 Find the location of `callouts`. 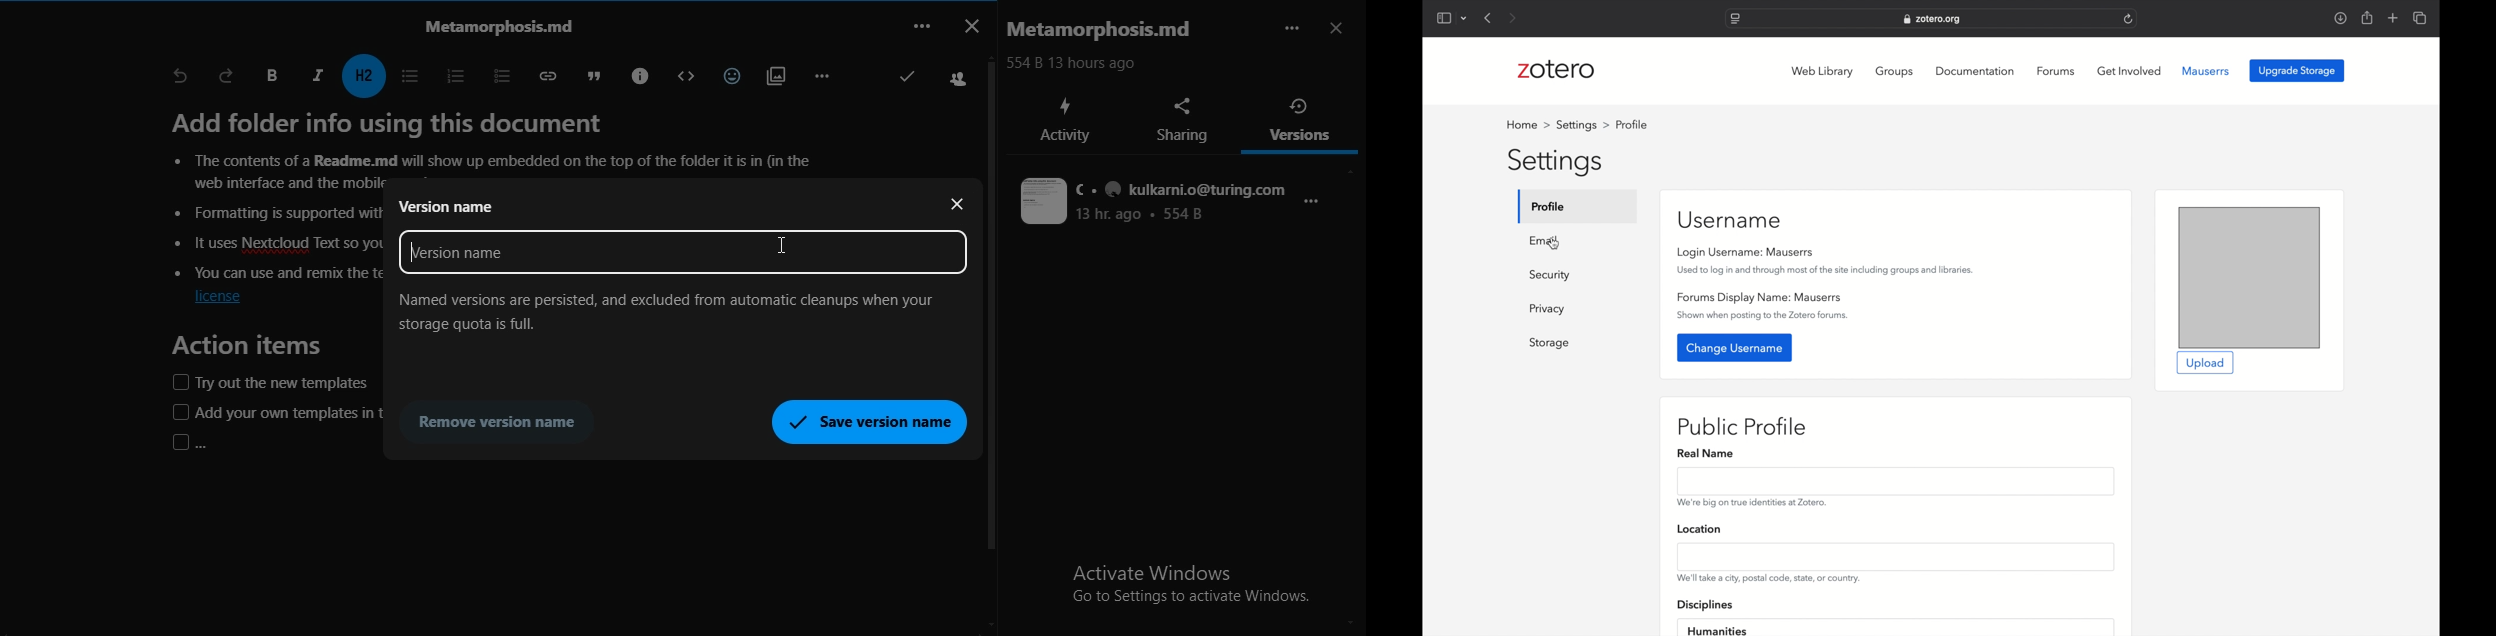

callouts is located at coordinates (637, 74).